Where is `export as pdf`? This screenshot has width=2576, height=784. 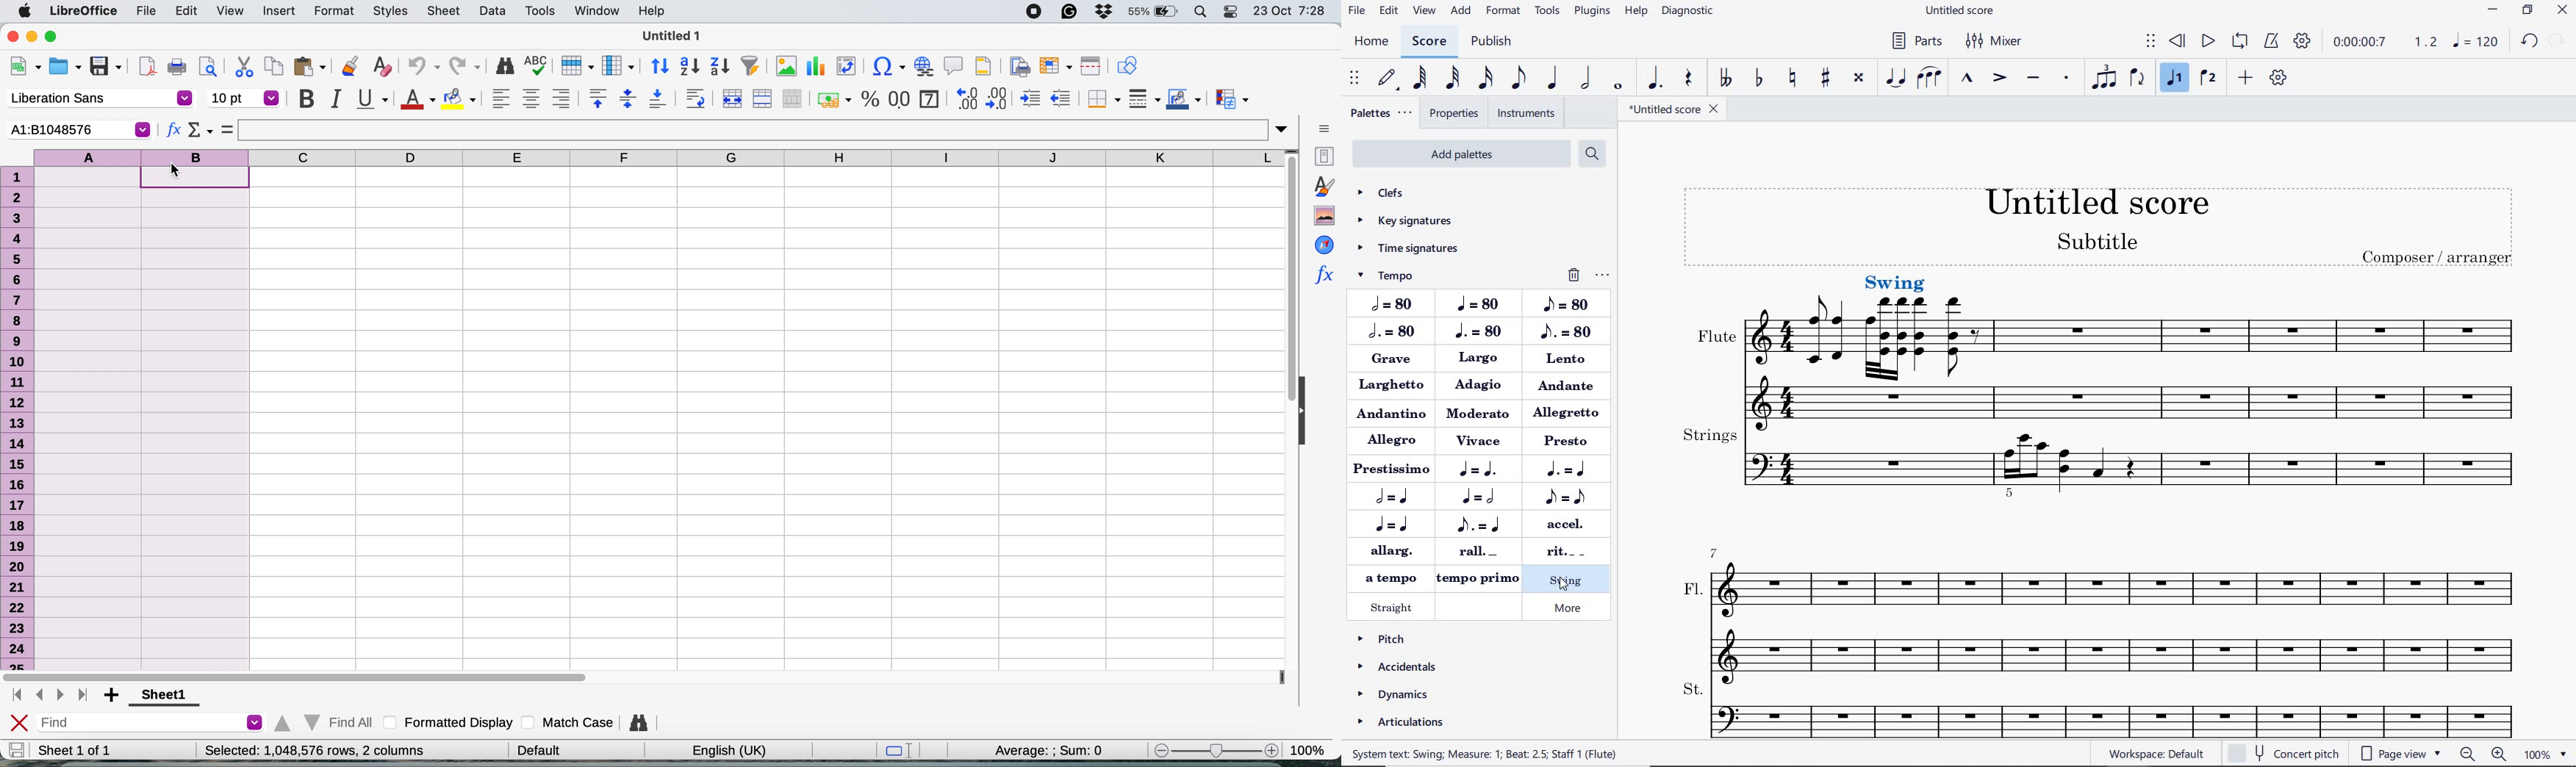
export as pdf is located at coordinates (148, 68).